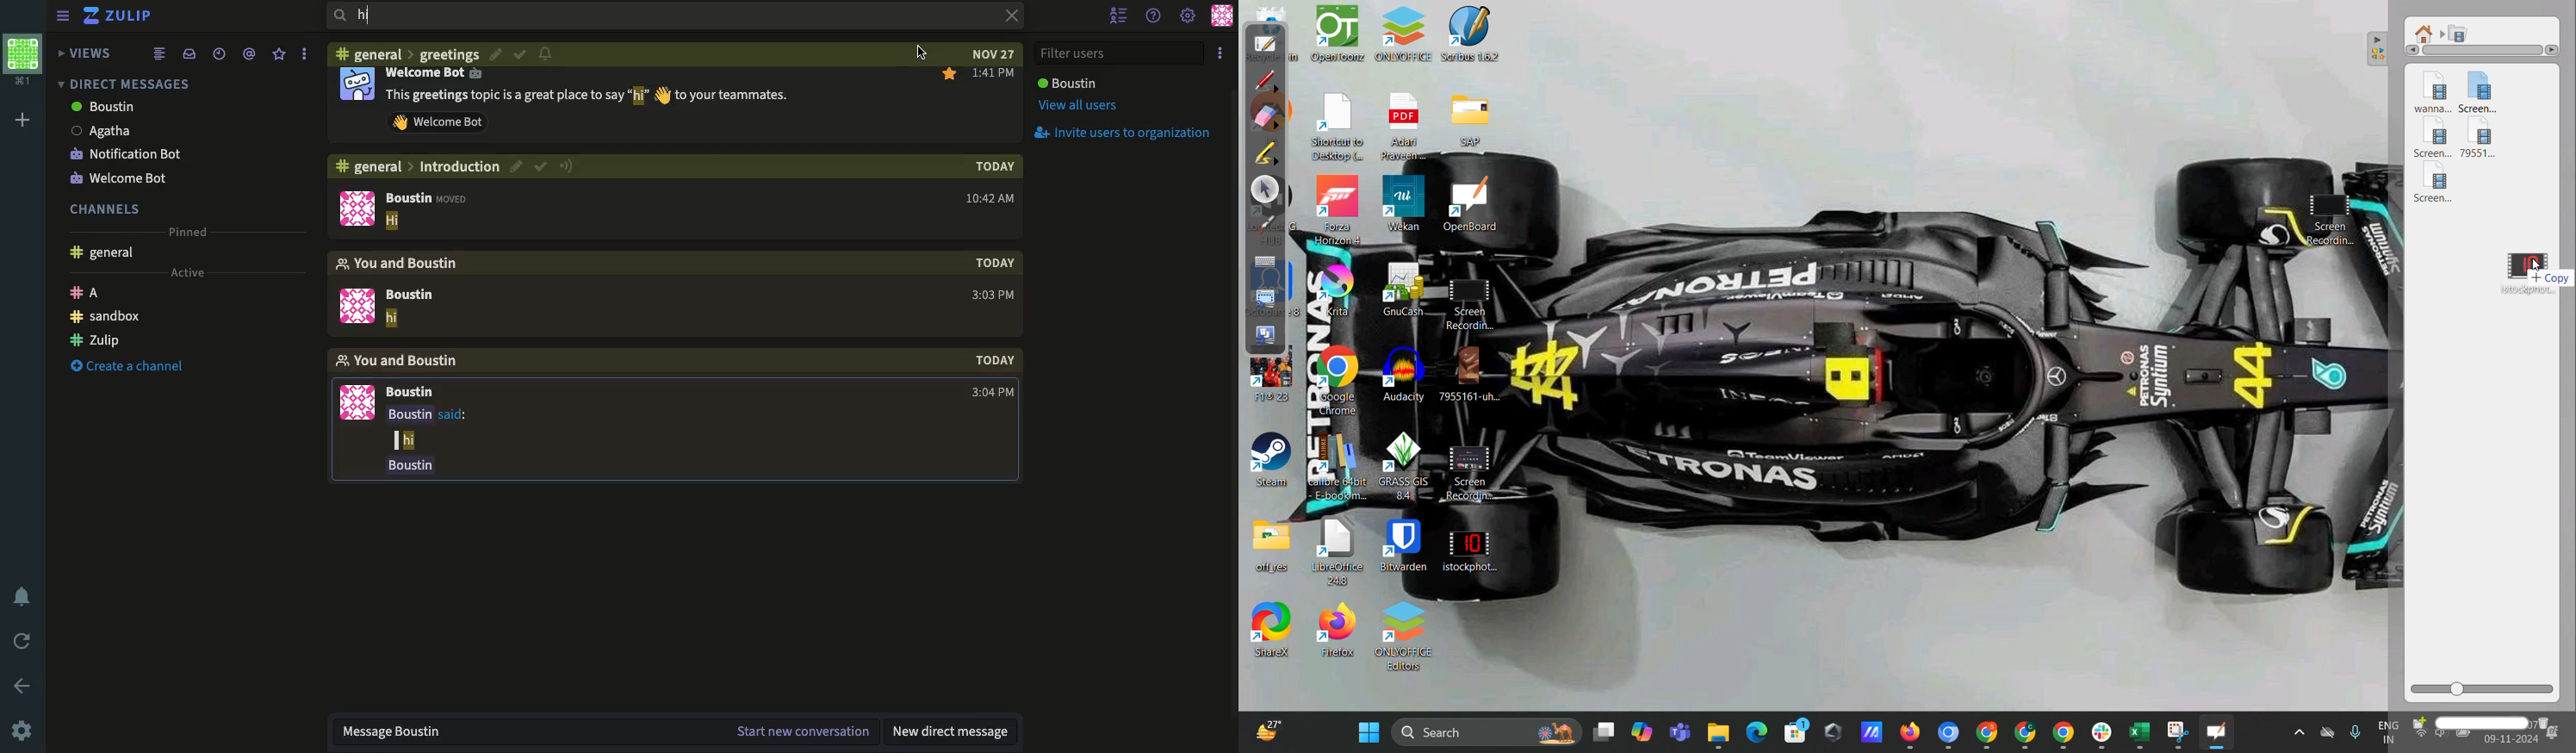 This screenshot has width=2576, height=756. I want to click on Favorite, so click(279, 54).